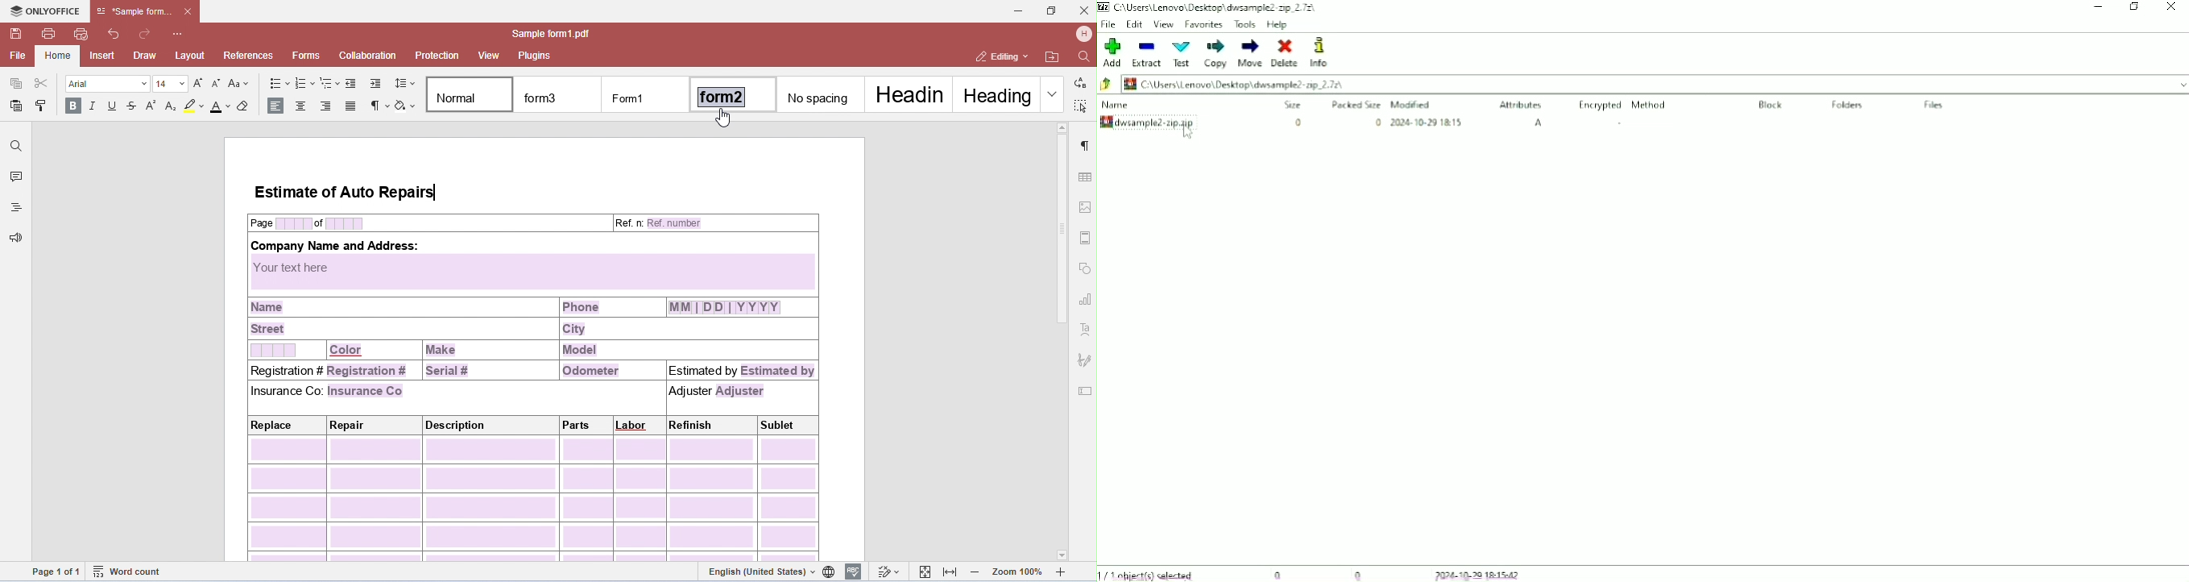  What do you see at coordinates (1319, 574) in the screenshot?
I see `0     0` at bounding box center [1319, 574].